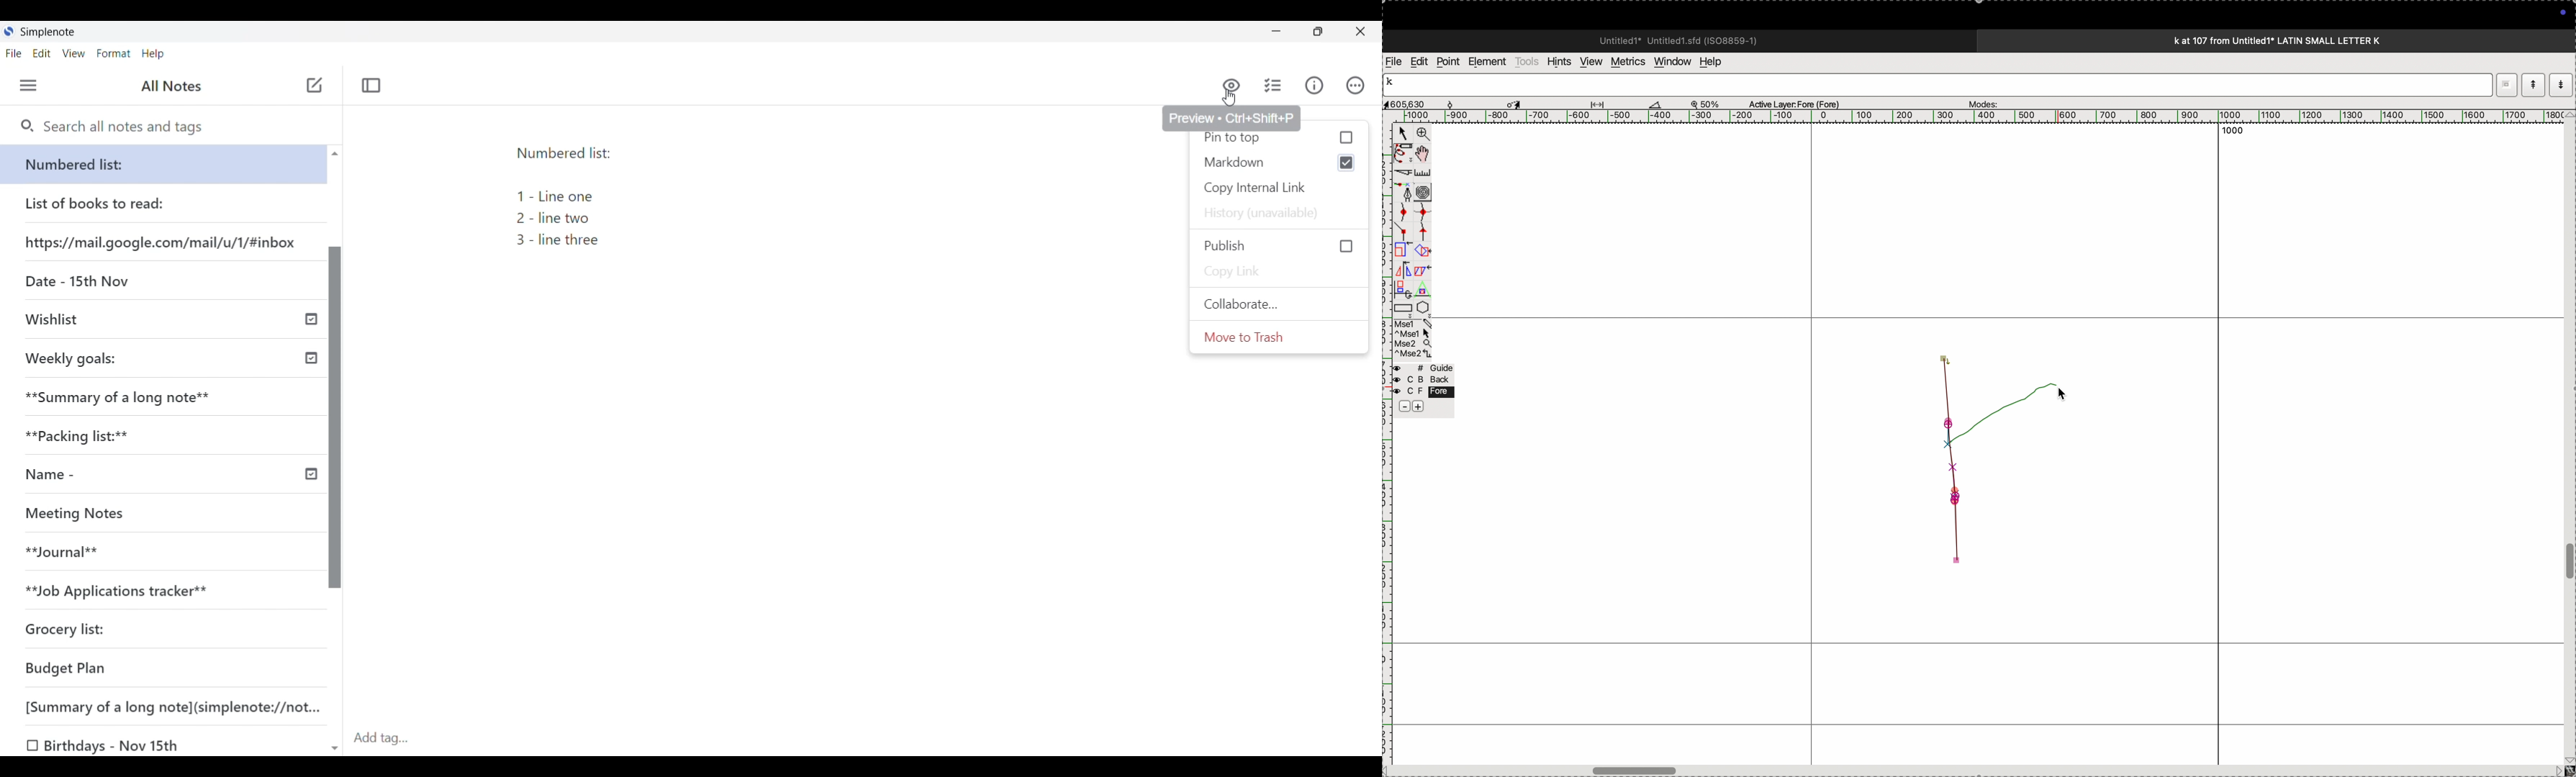 This screenshot has height=784, width=2576. I want to click on timeline, so click(312, 473).